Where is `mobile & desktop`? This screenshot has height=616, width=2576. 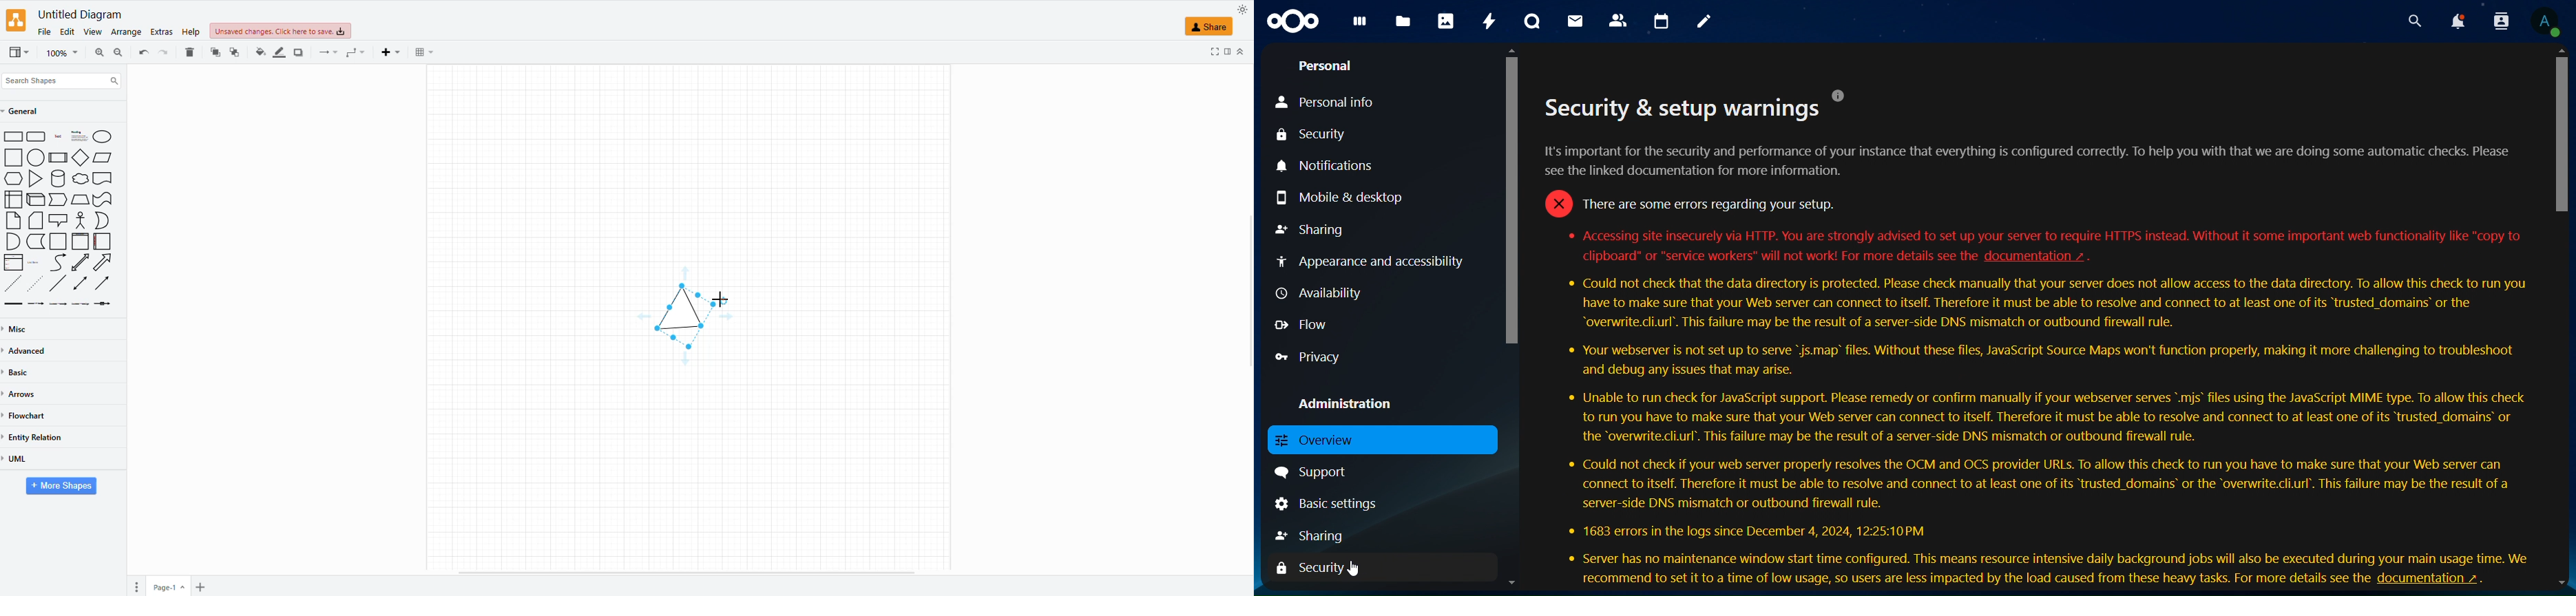
mobile & desktop is located at coordinates (1346, 197).